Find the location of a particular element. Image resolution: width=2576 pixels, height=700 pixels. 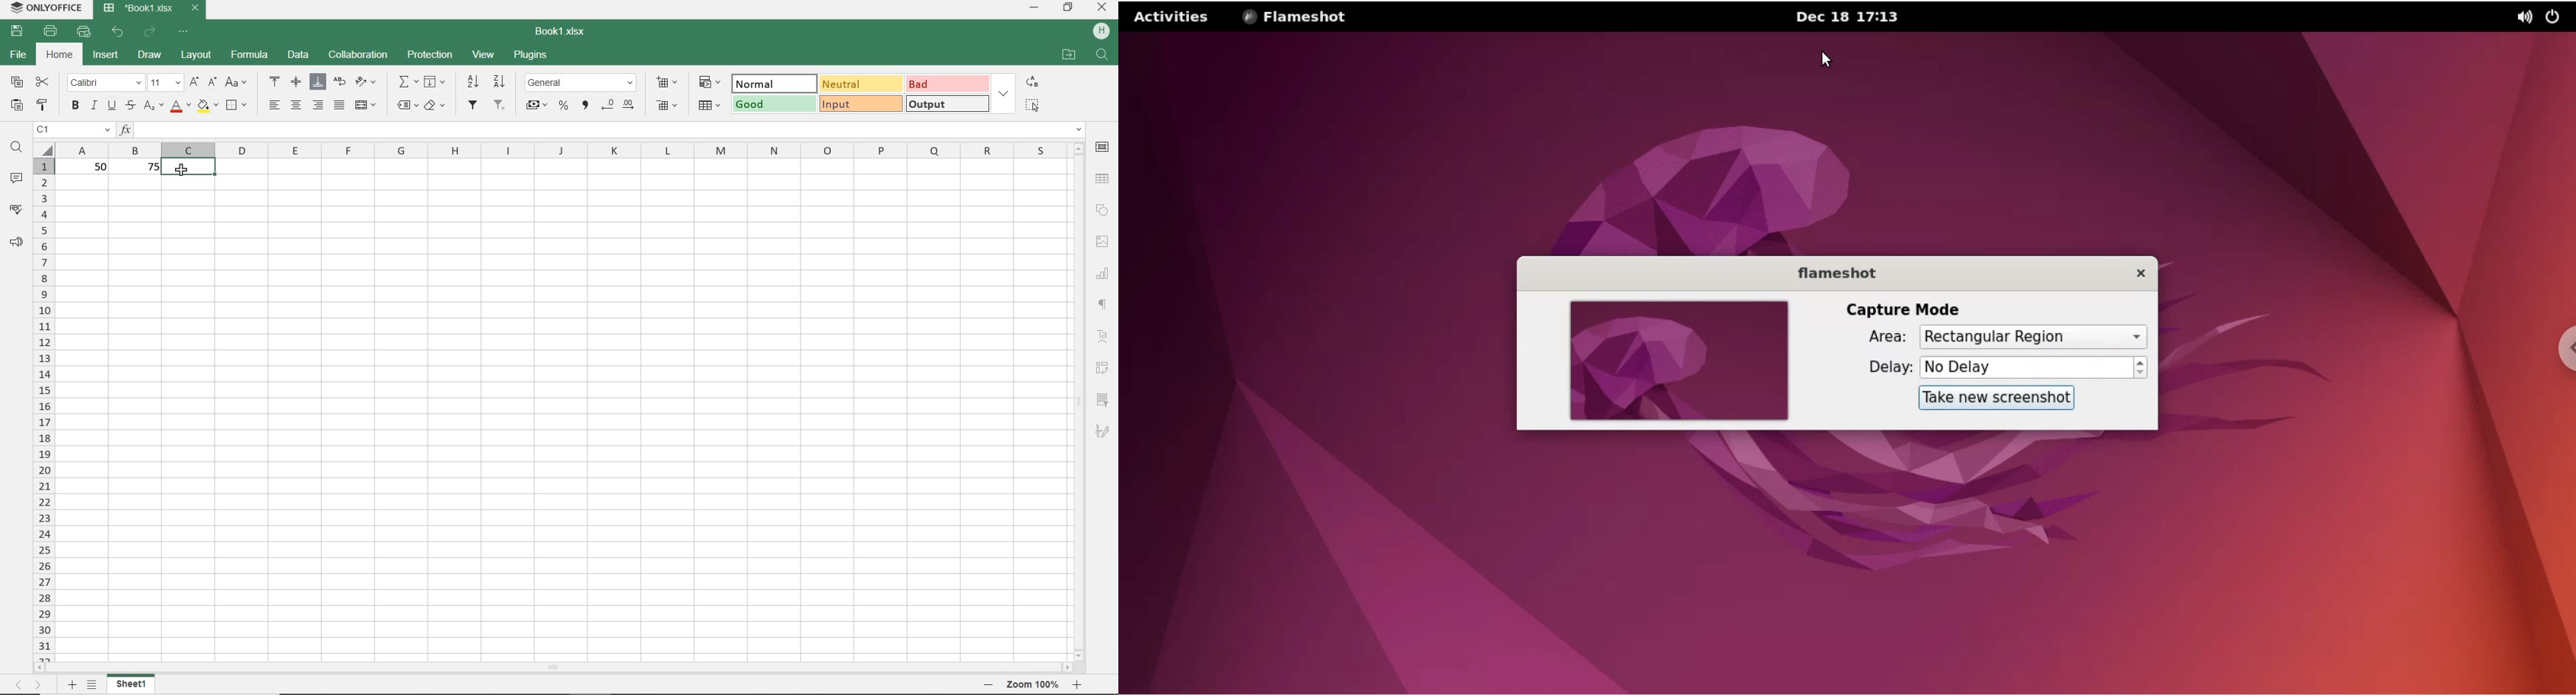

delete cells is located at coordinates (665, 104).